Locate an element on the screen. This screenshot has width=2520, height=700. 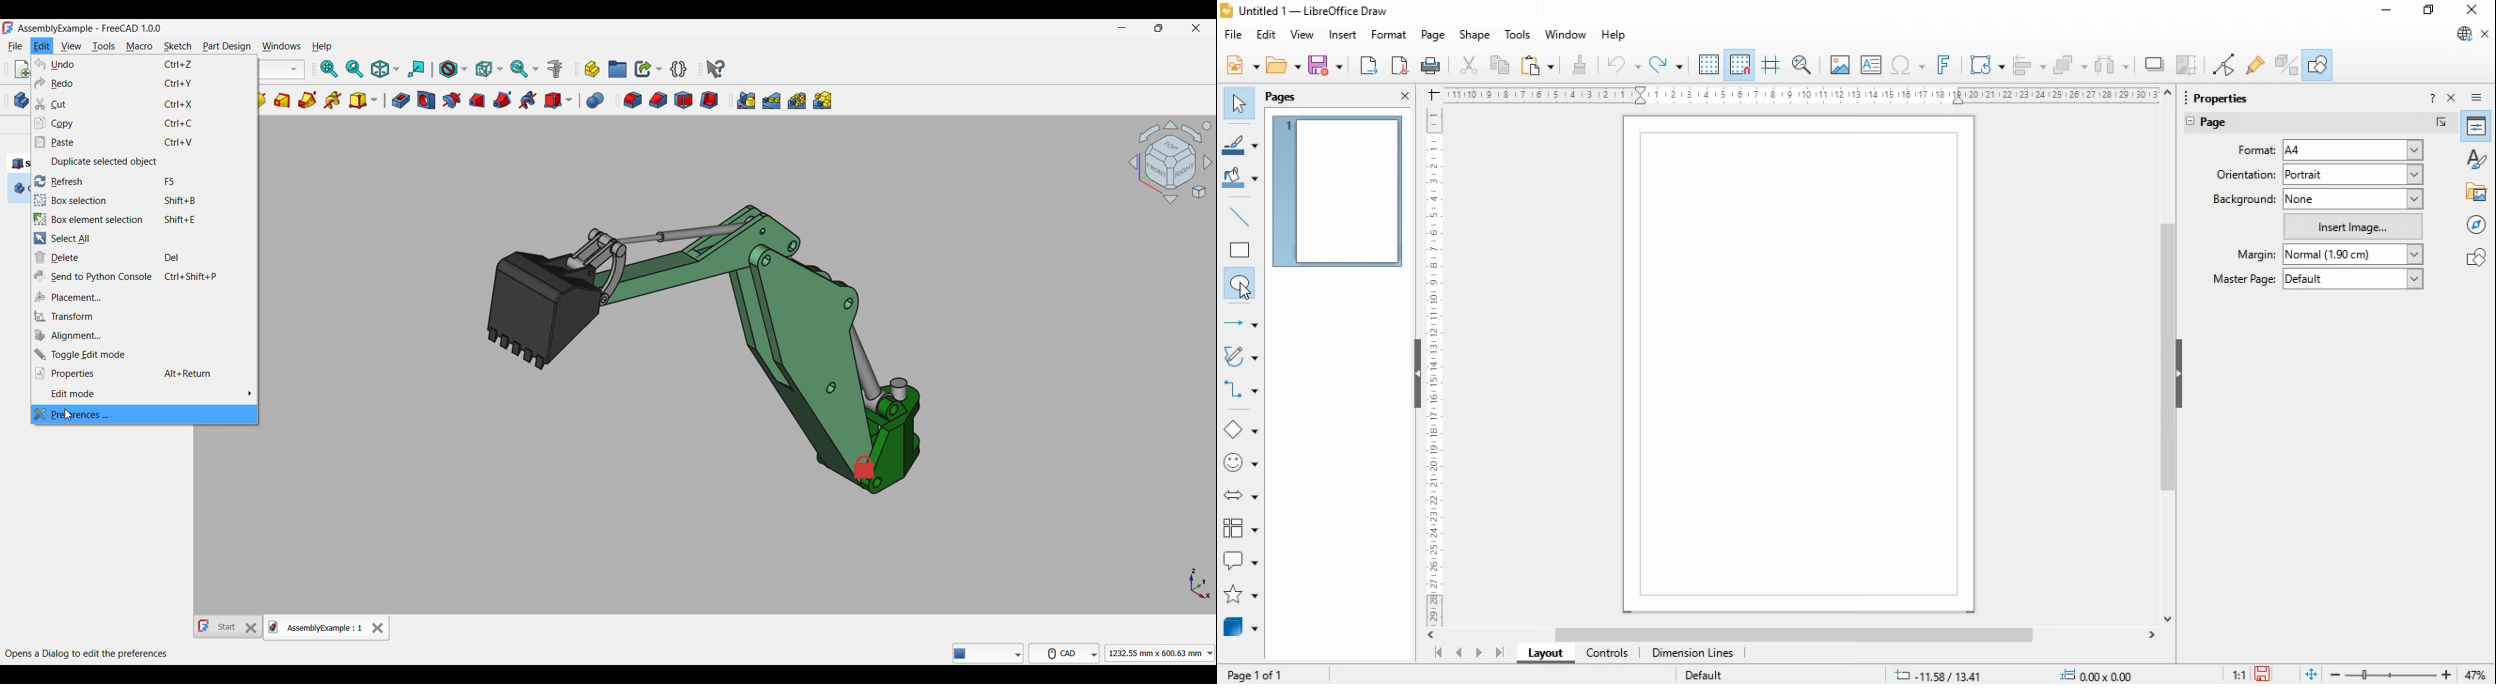
insert line is located at coordinates (1242, 217).